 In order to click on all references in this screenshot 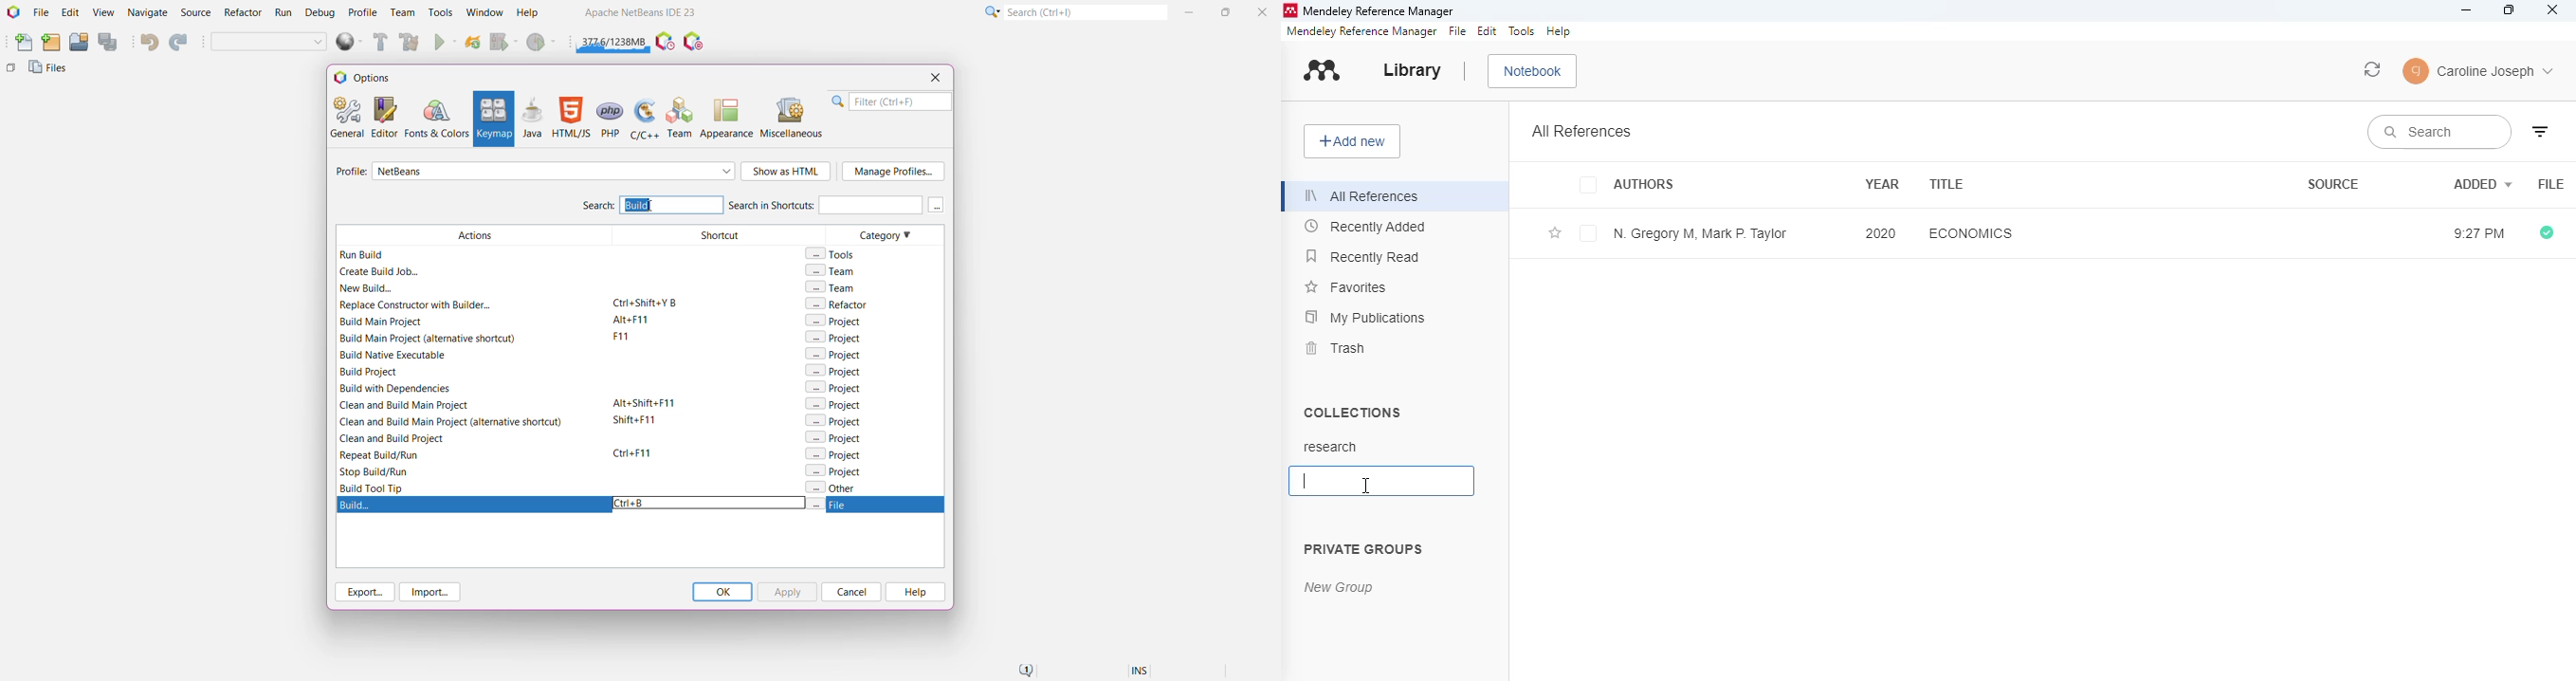, I will do `click(1365, 196)`.